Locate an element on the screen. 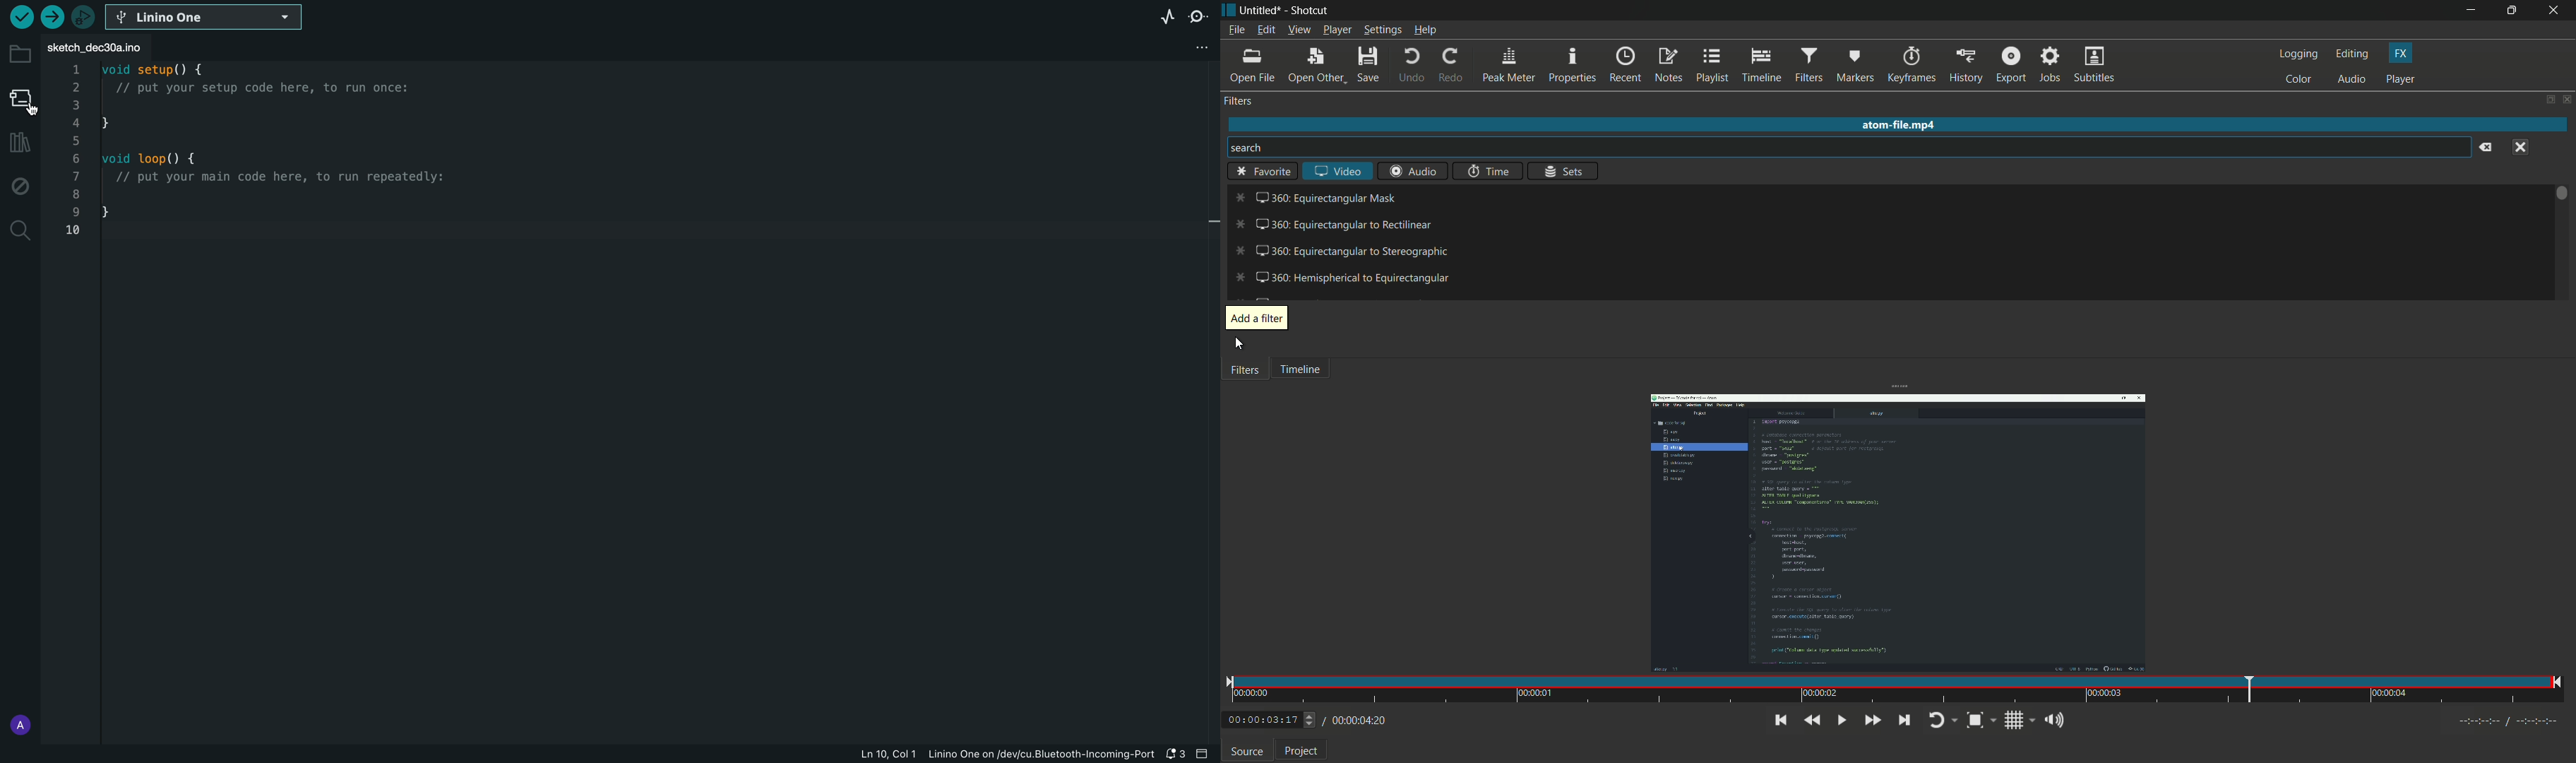 The width and height of the screenshot is (2576, 784). properties is located at coordinates (1571, 66).